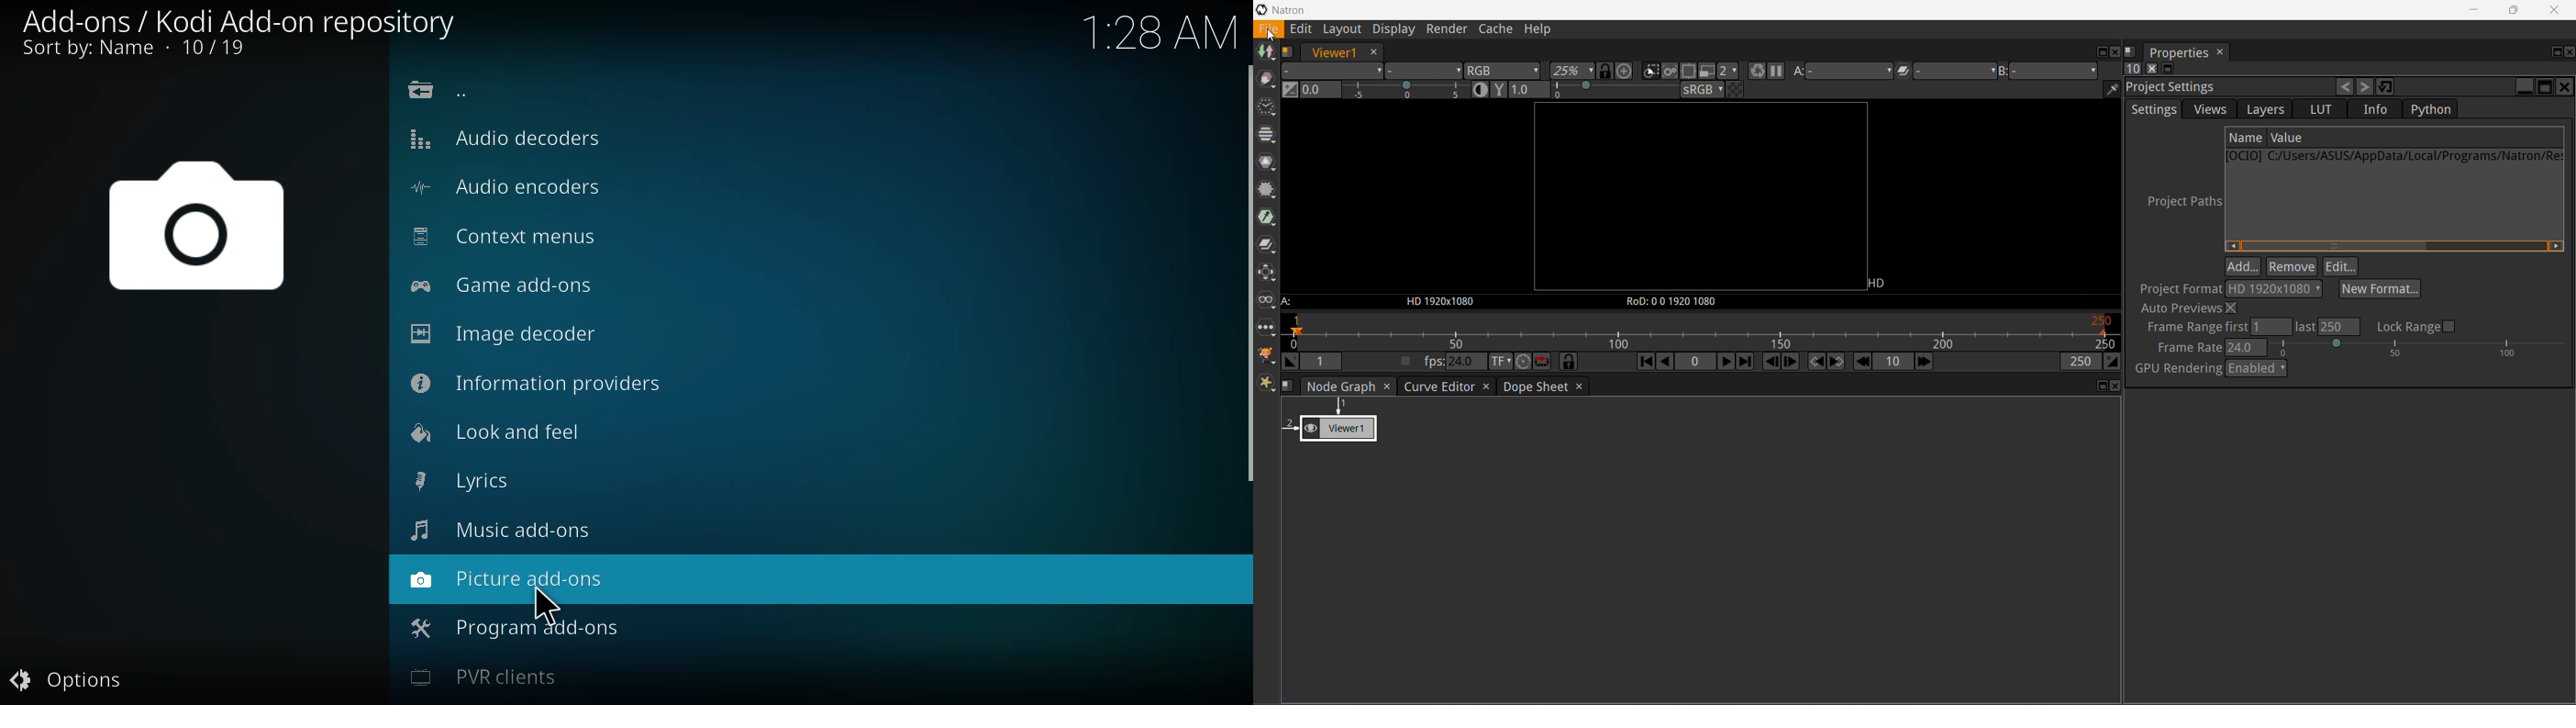 The width and height of the screenshot is (2576, 728). What do you see at coordinates (2172, 201) in the screenshot?
I see `Project Paths` at bounding box center [2172, 201].